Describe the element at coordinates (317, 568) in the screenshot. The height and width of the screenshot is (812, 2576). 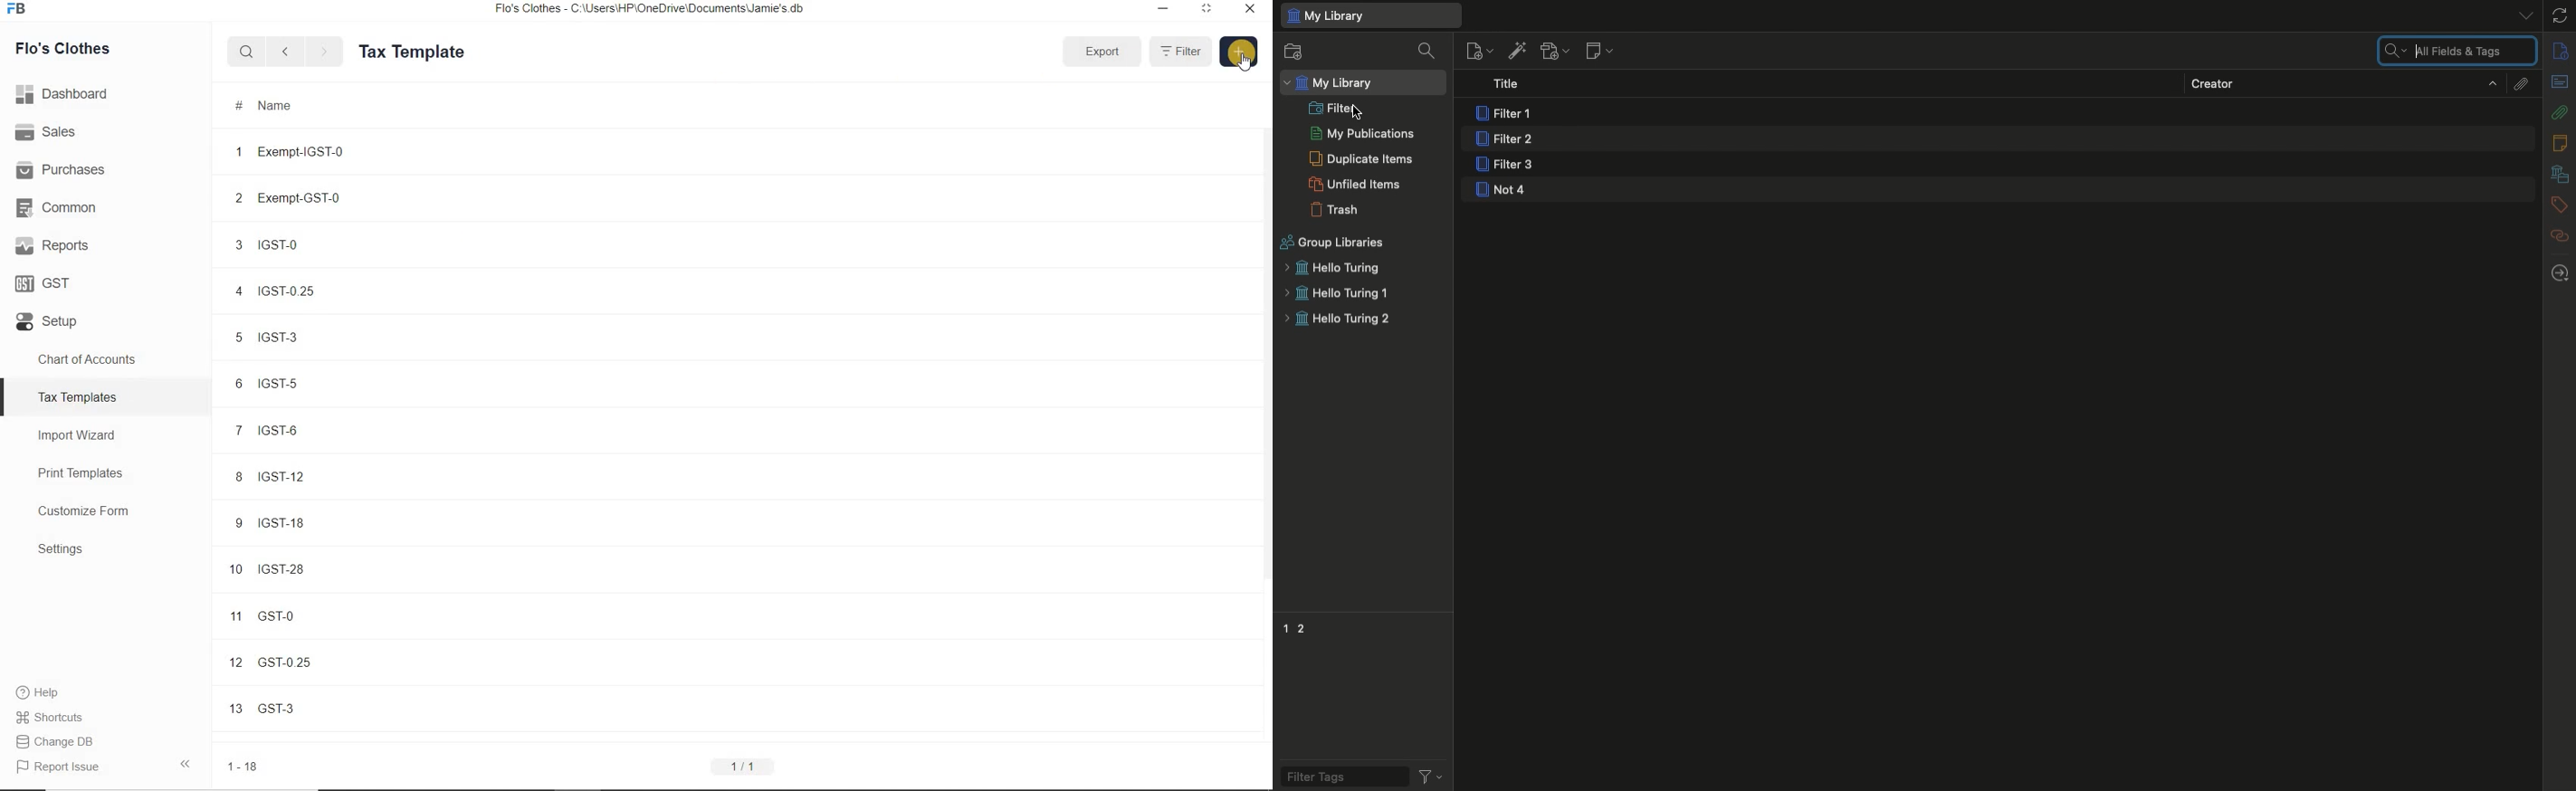
I see `10 1GST-28` at that location.